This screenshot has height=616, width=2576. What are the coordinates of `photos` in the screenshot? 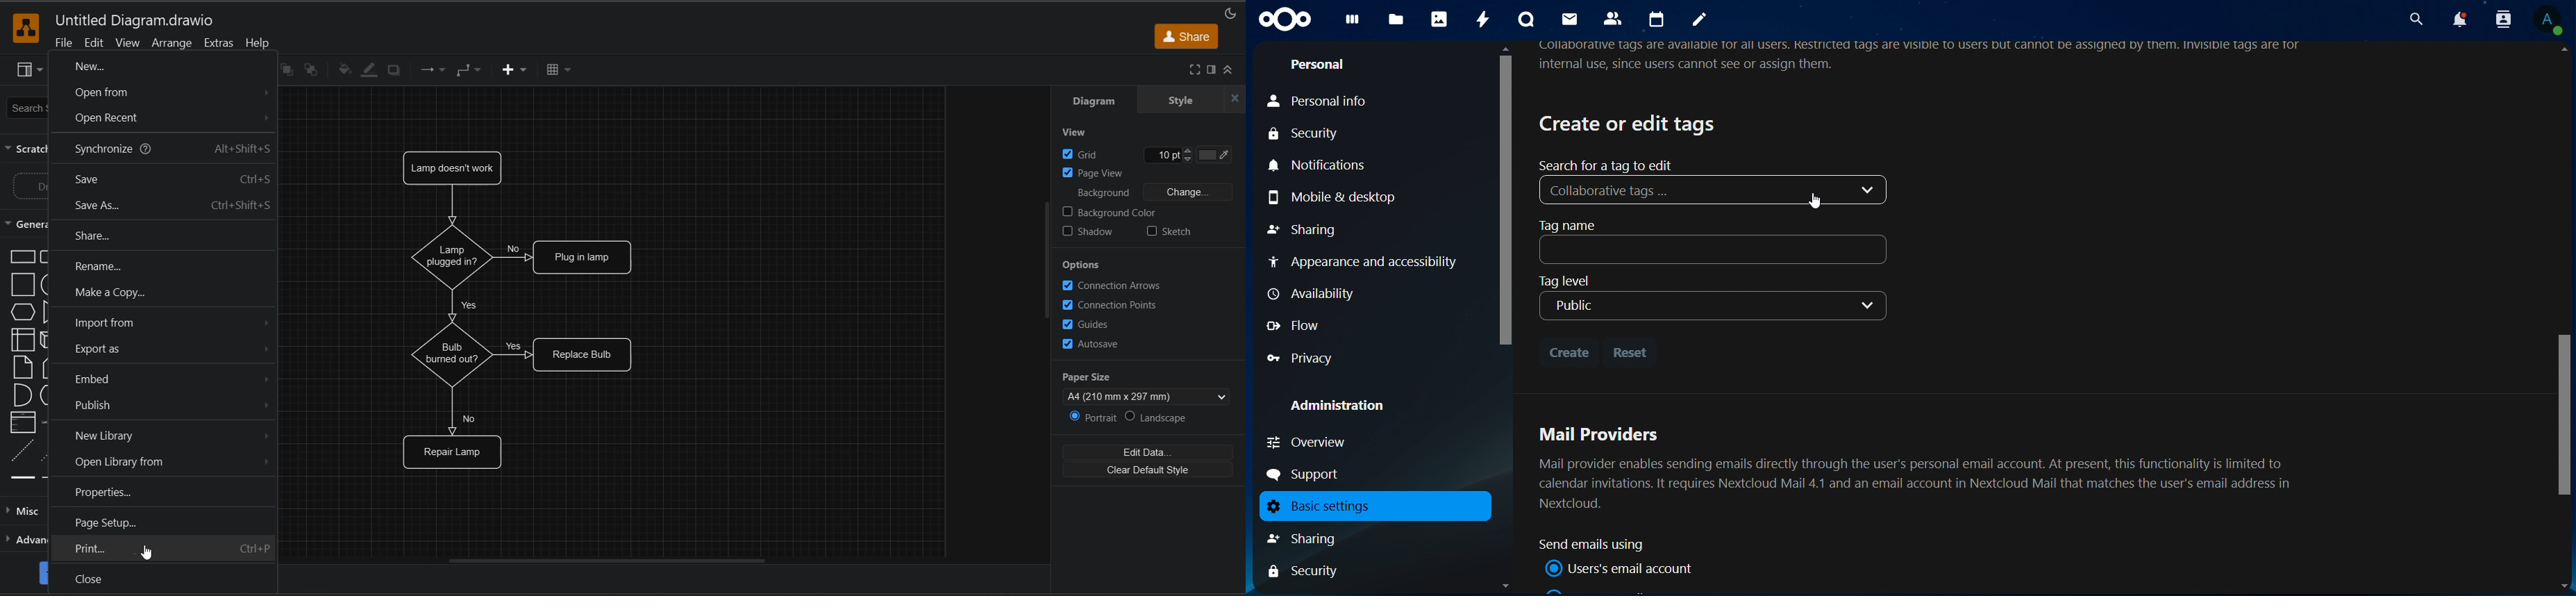 It's located at (1439, 19).